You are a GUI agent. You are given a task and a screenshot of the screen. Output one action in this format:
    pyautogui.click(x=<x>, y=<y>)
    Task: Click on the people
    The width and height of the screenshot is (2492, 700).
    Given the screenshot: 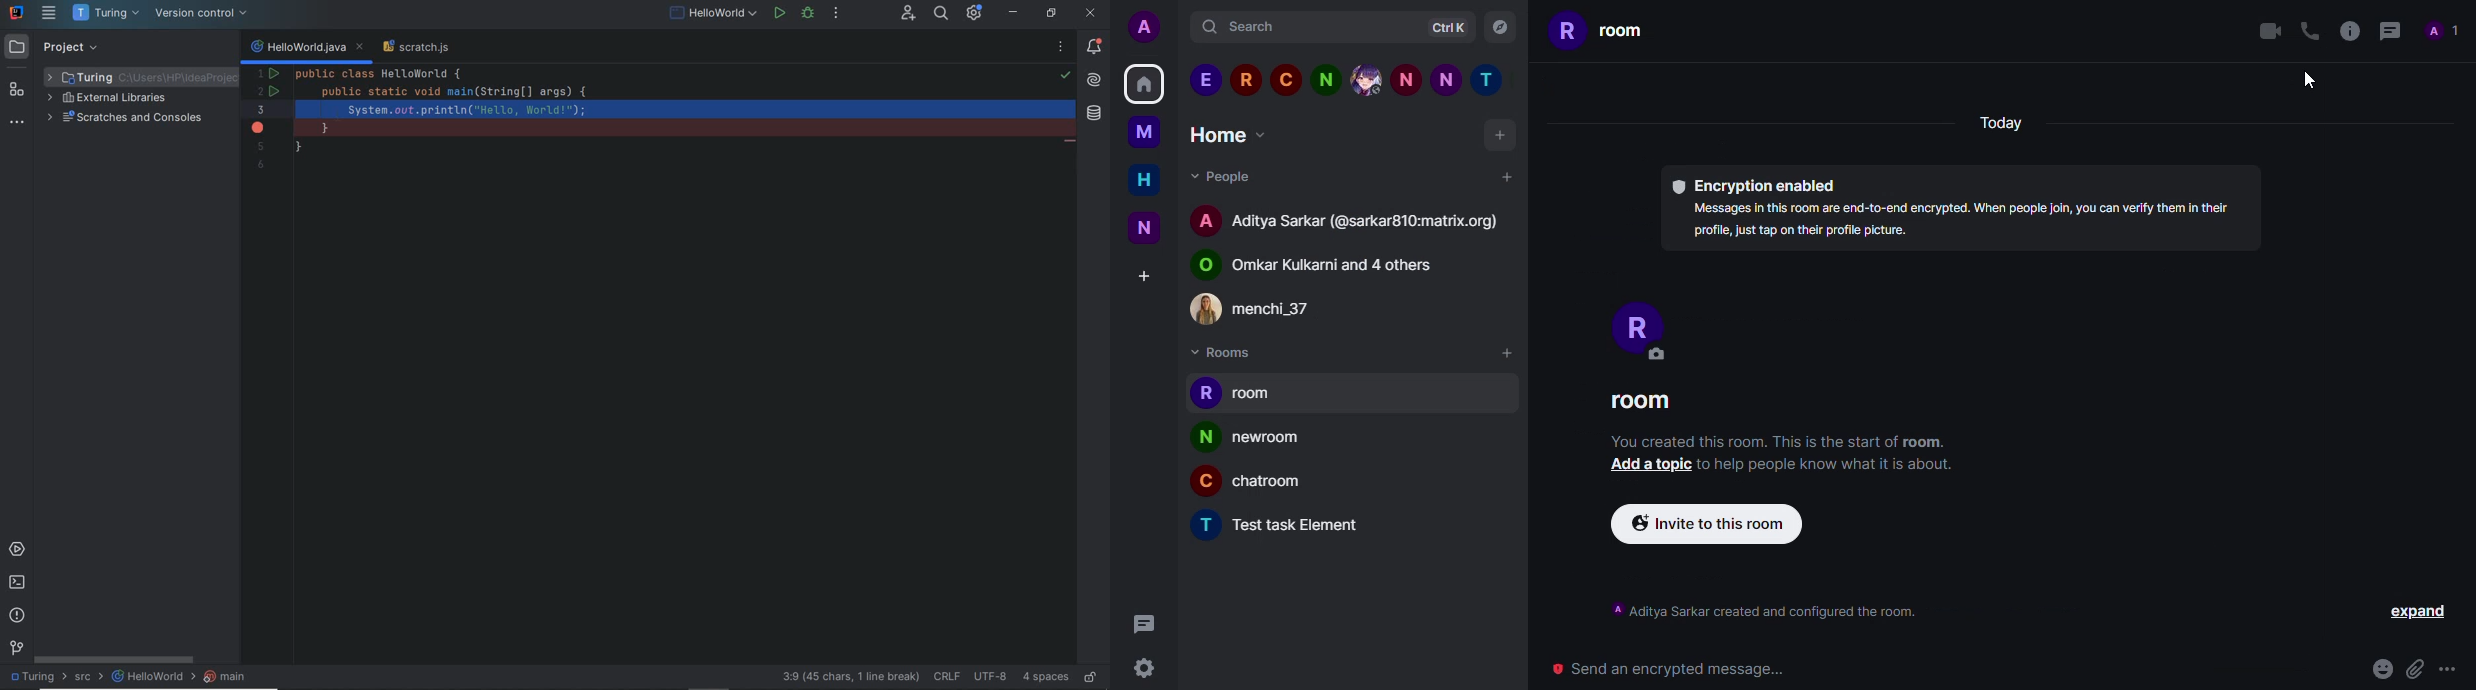 What is the action you would take?
    pyautogui.click(x=1221, y=175)
    